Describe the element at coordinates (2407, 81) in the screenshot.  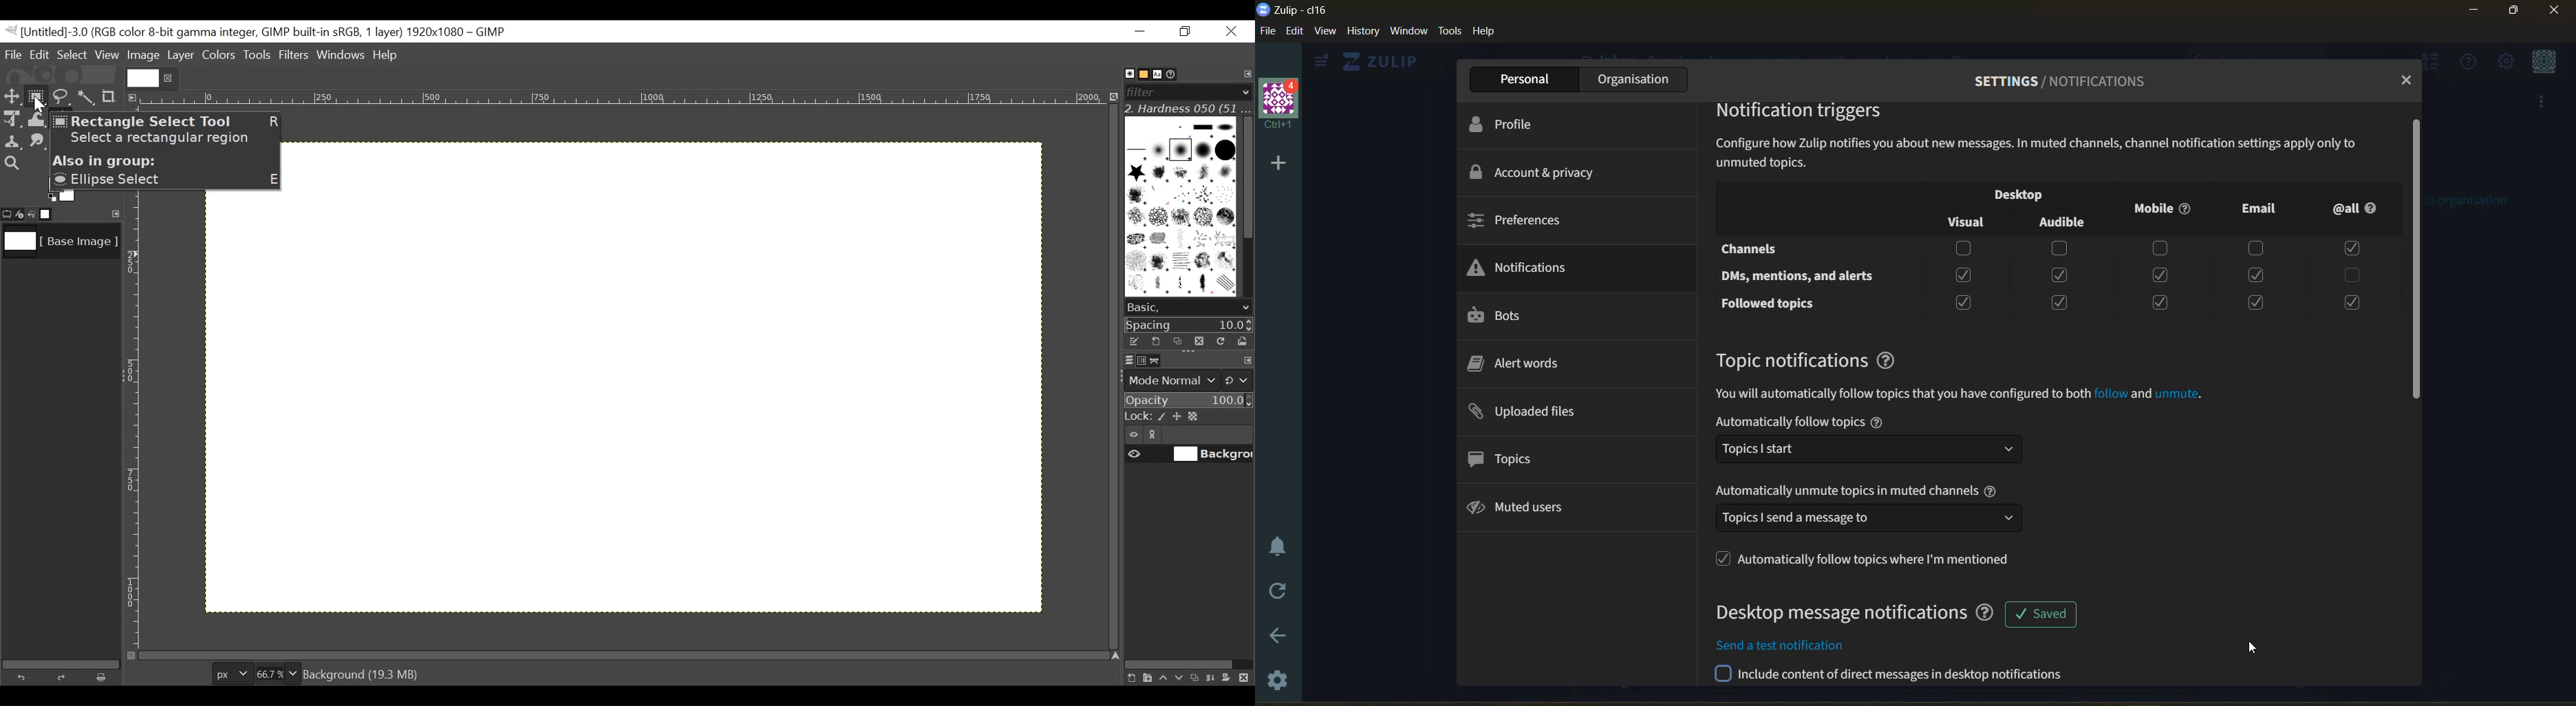
I see `close tab` at that location.